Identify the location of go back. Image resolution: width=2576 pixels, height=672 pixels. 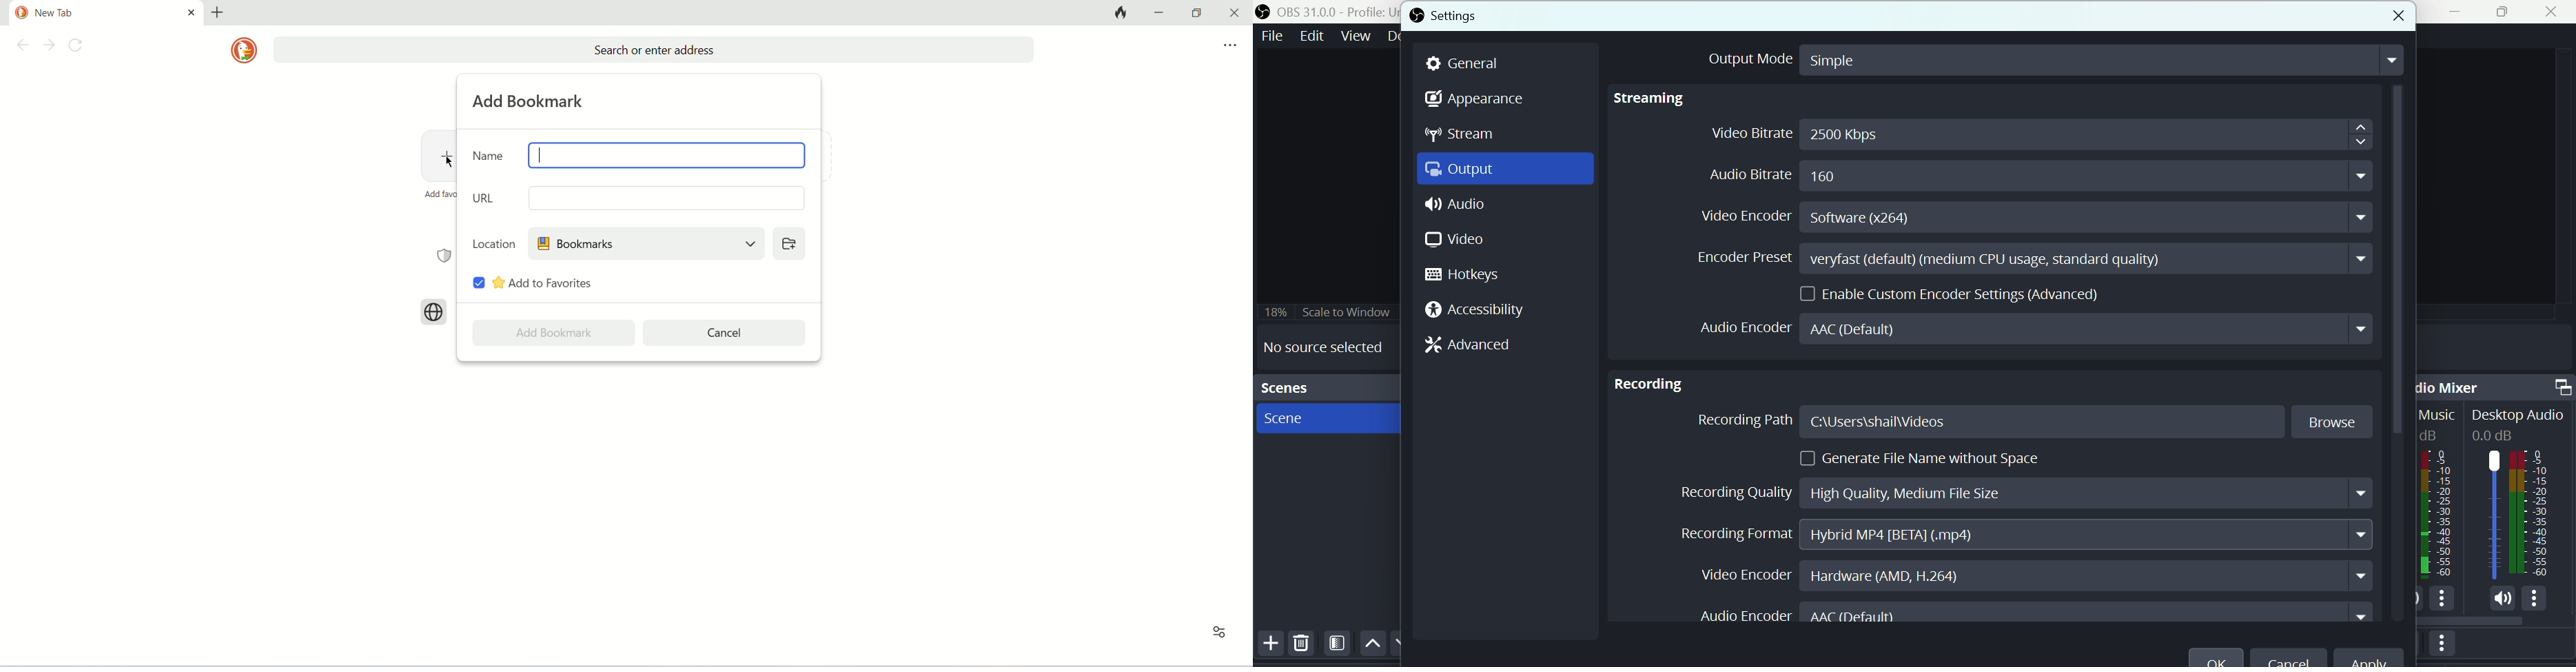
(20, 47).